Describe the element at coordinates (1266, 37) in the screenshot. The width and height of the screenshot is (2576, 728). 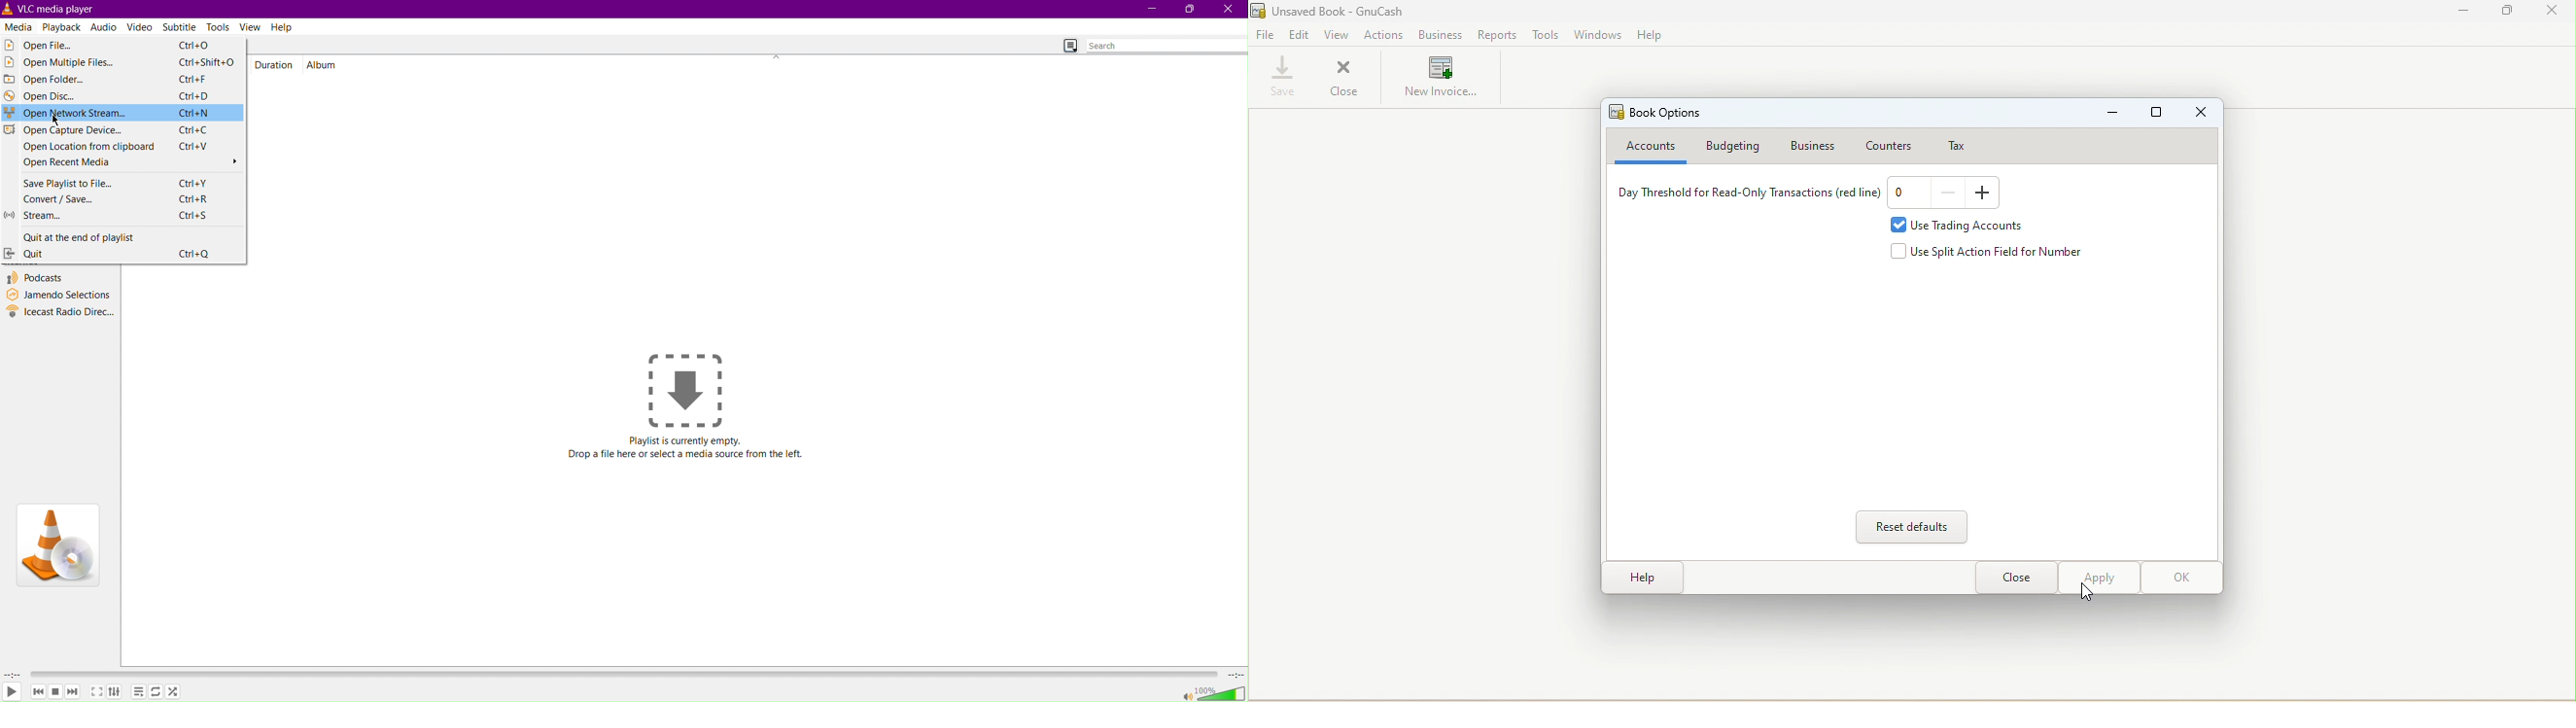
I see `File` at that location.